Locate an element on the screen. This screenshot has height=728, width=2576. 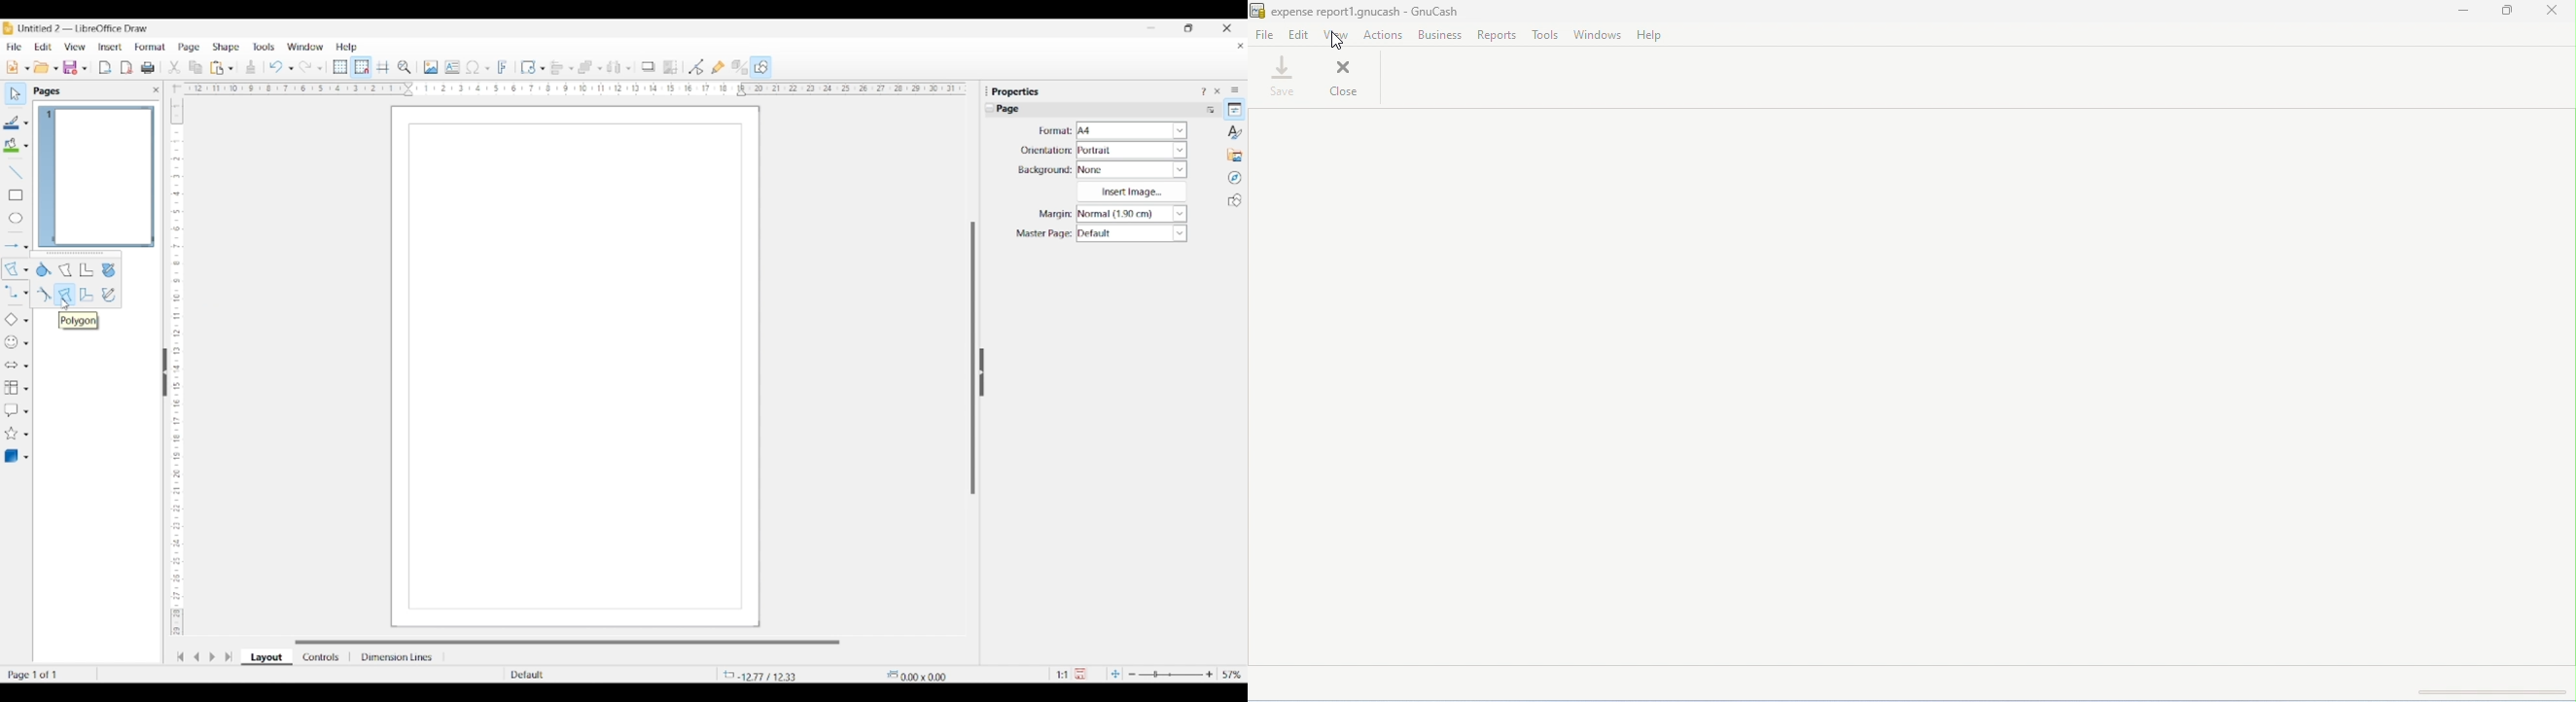
Margin options is located at coordinates (1132, 214).